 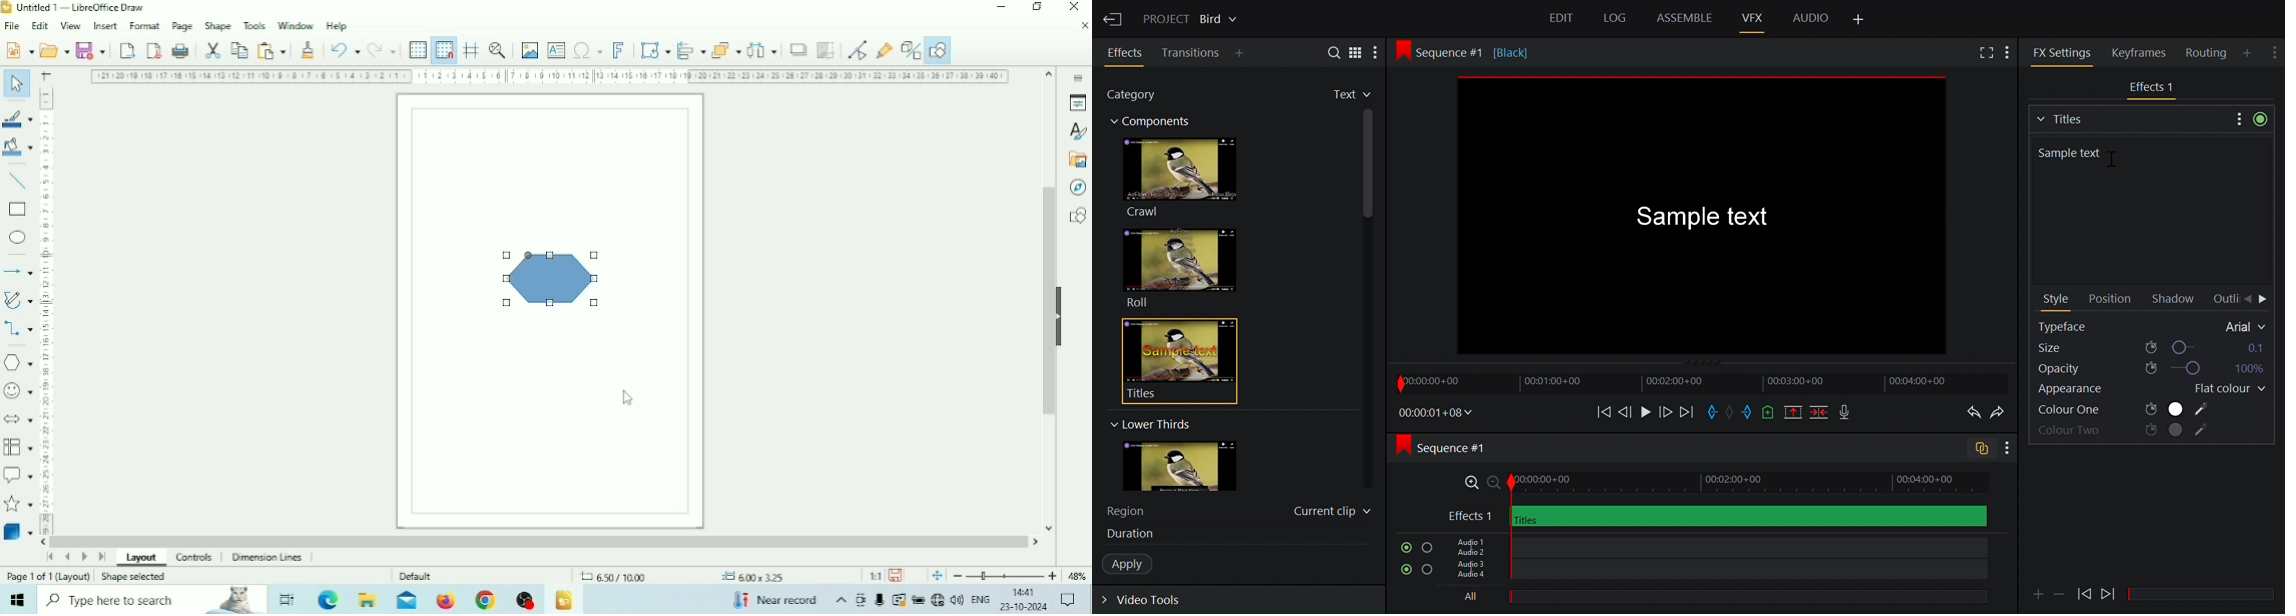 I want to click on Redo, so click(x=381, y=49).